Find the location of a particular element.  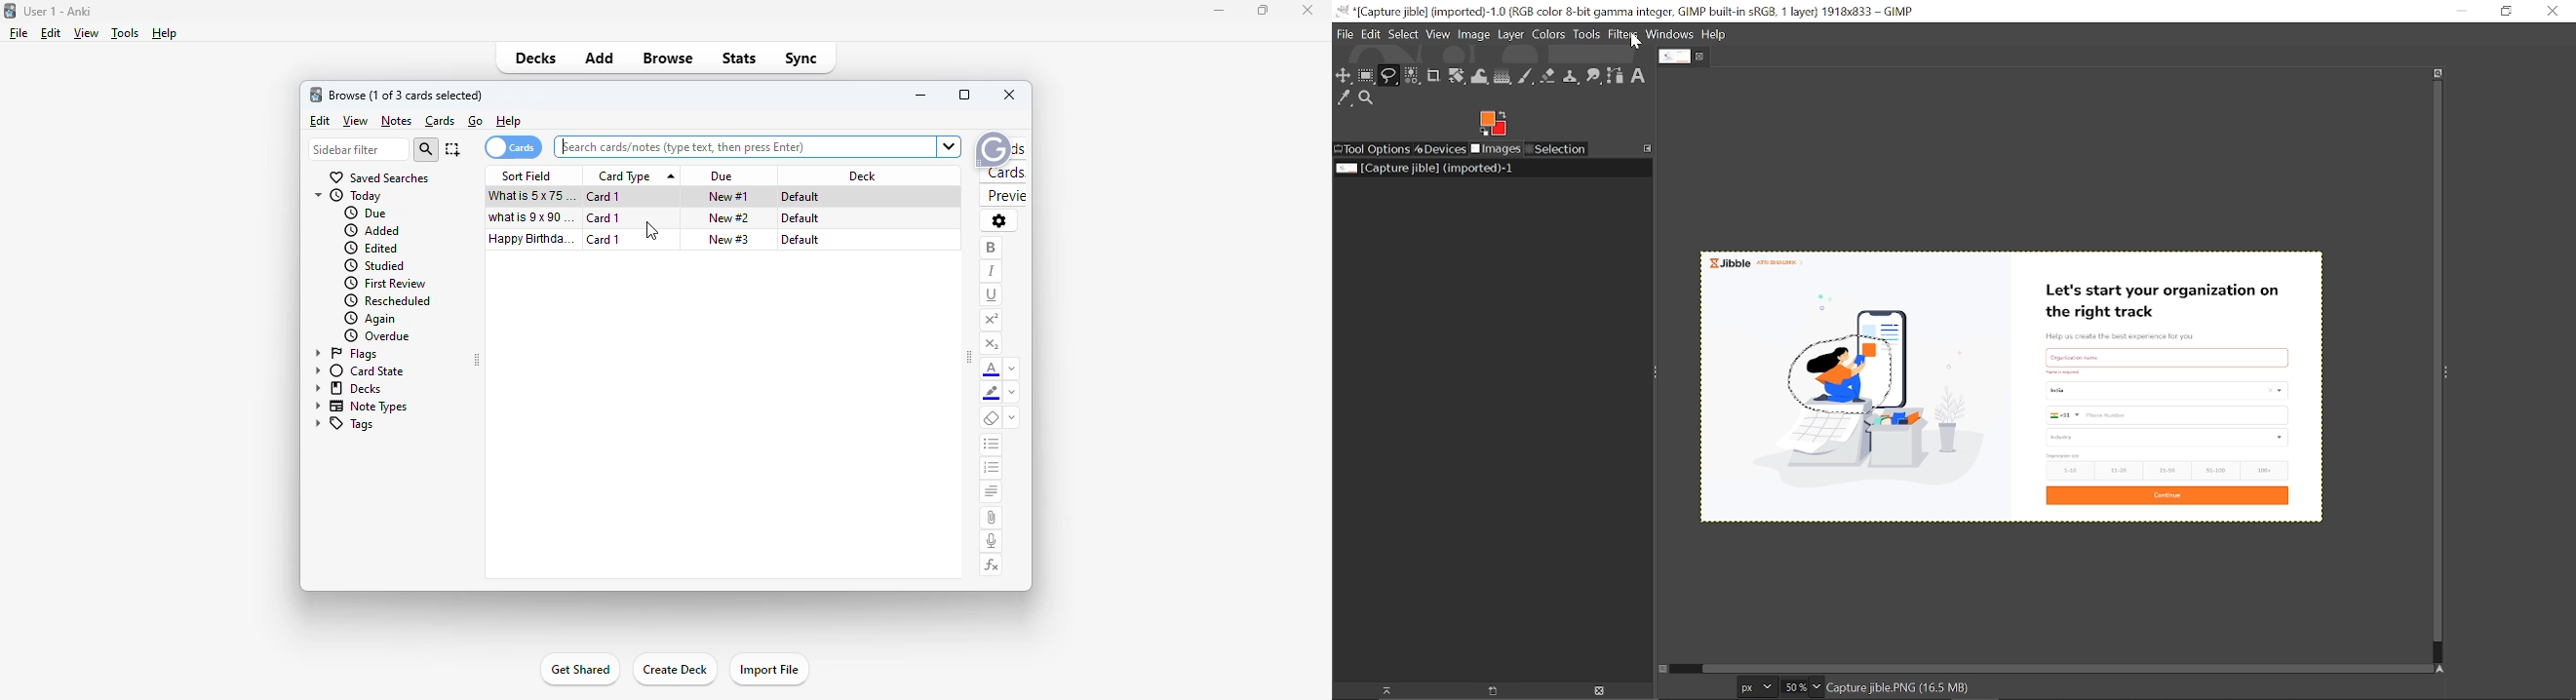

what is 9x90=? is located at coordinates (530, 216).